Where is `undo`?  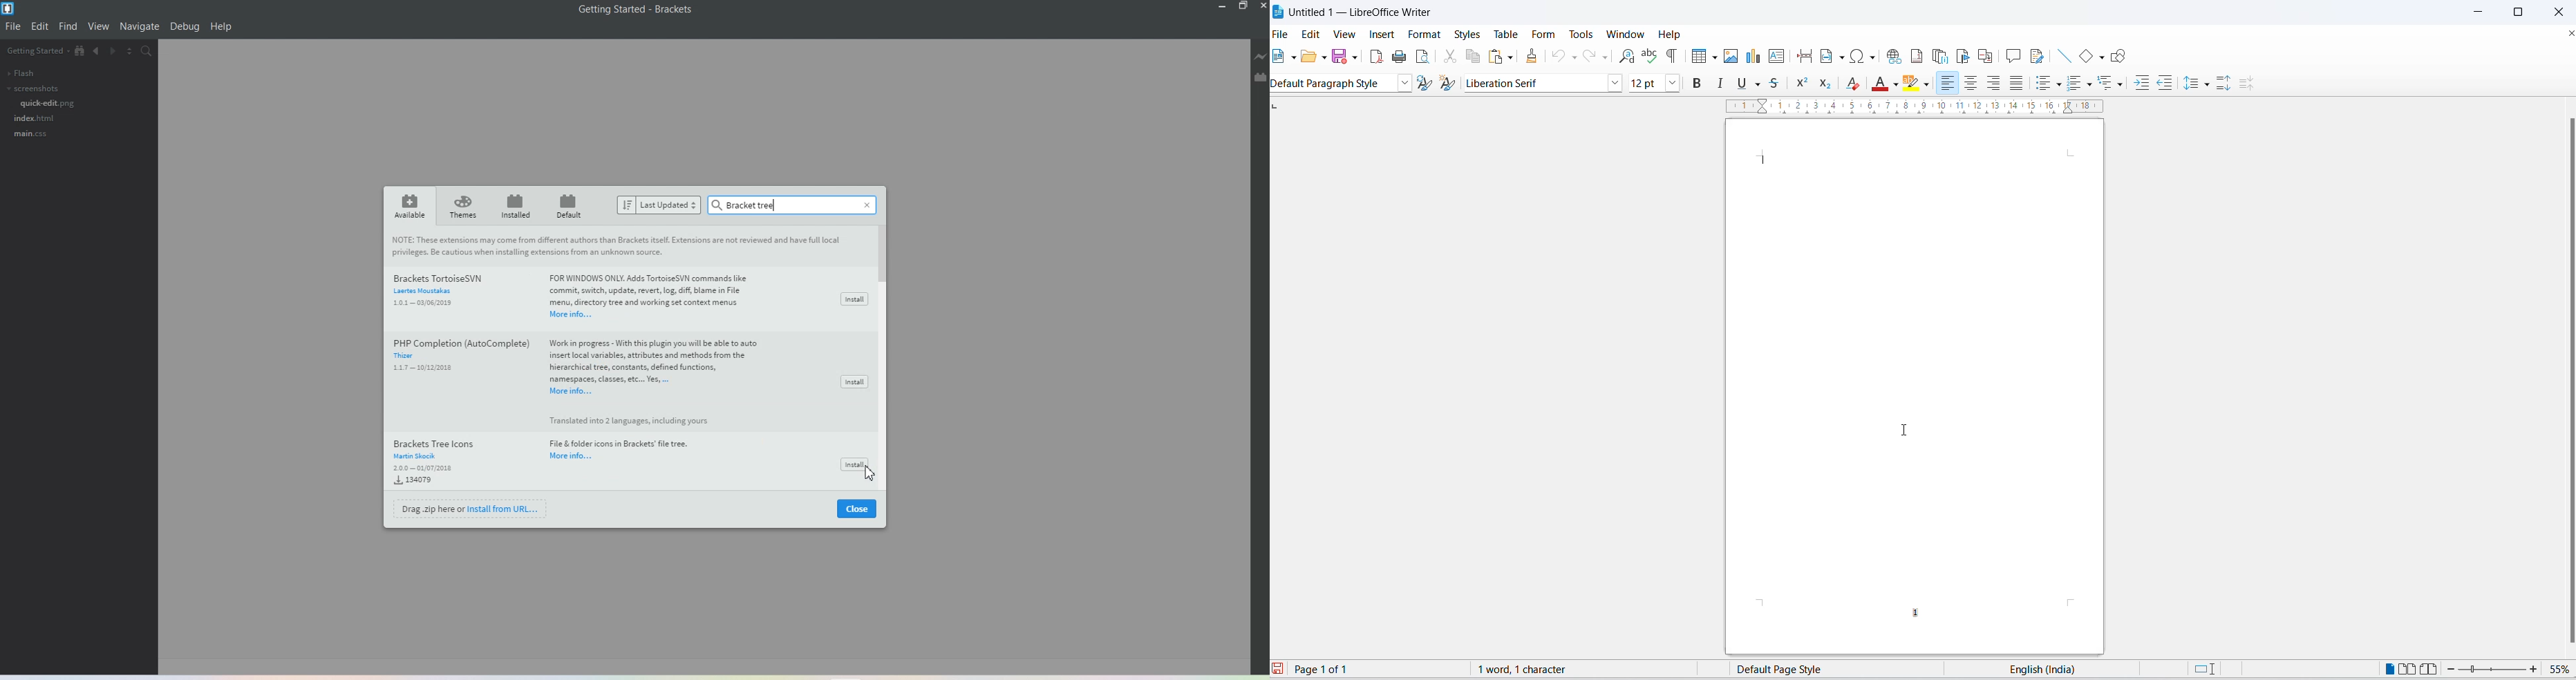 undo is located at coordinates (1559, 58).